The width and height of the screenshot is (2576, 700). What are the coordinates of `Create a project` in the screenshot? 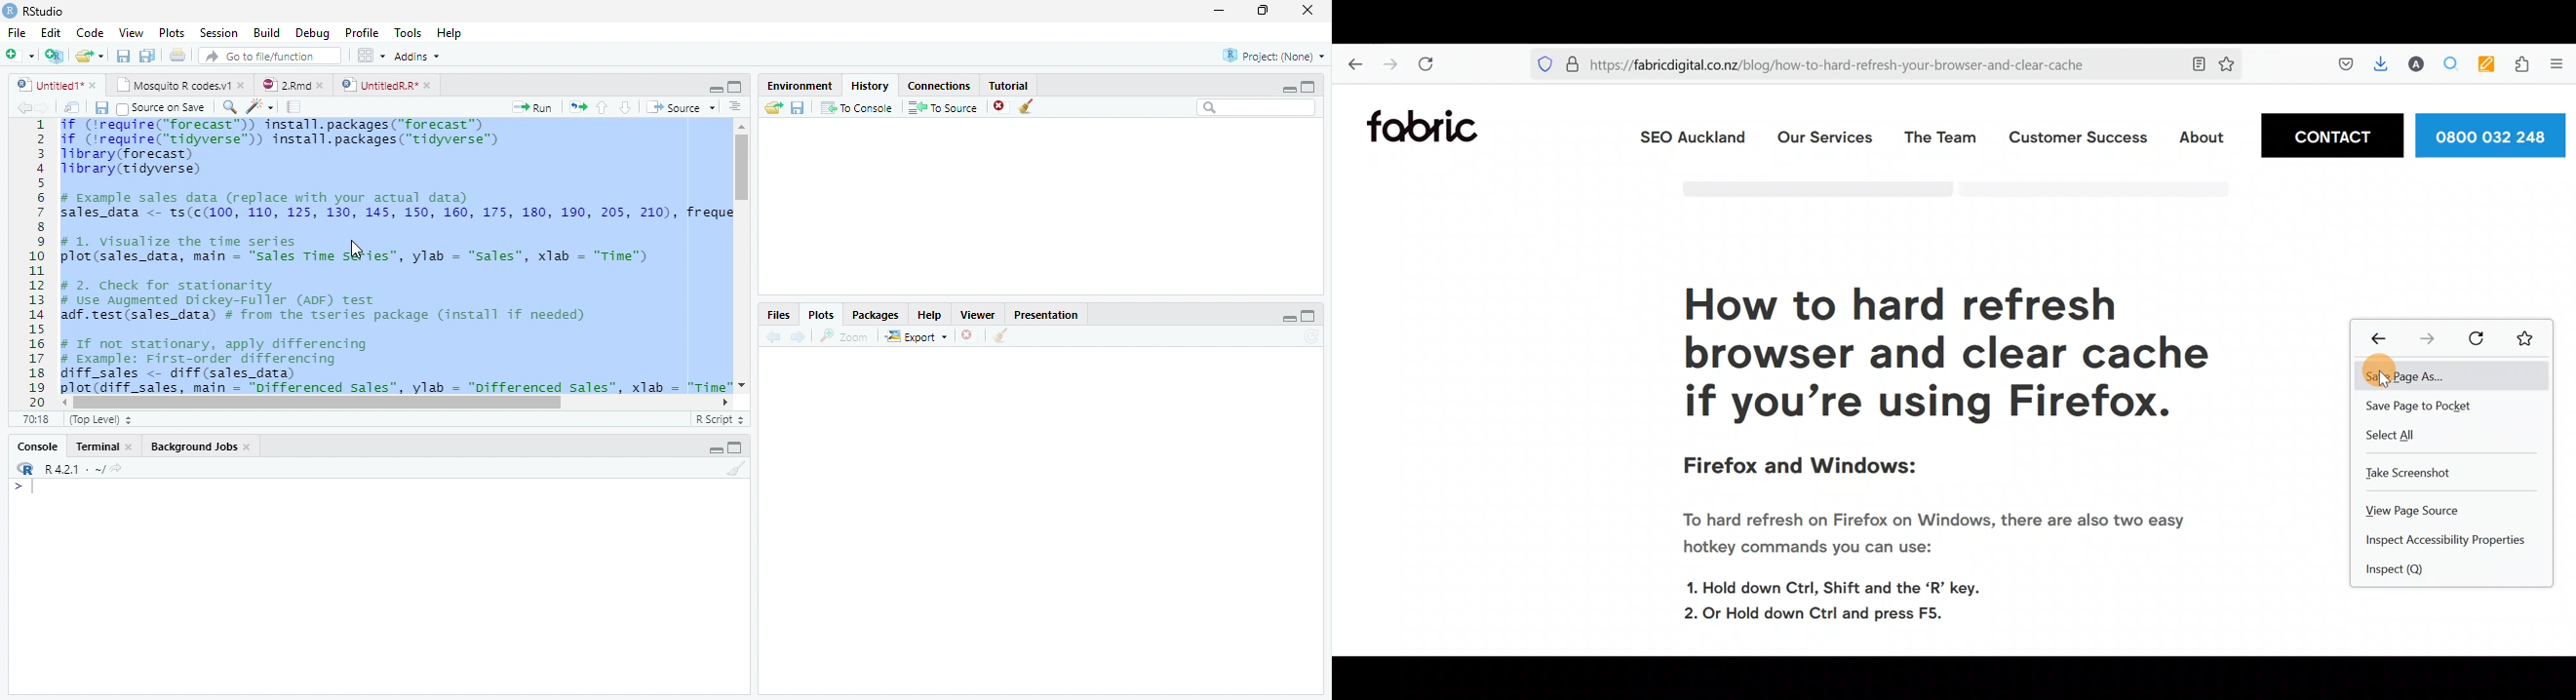 It's located at (56, 58).